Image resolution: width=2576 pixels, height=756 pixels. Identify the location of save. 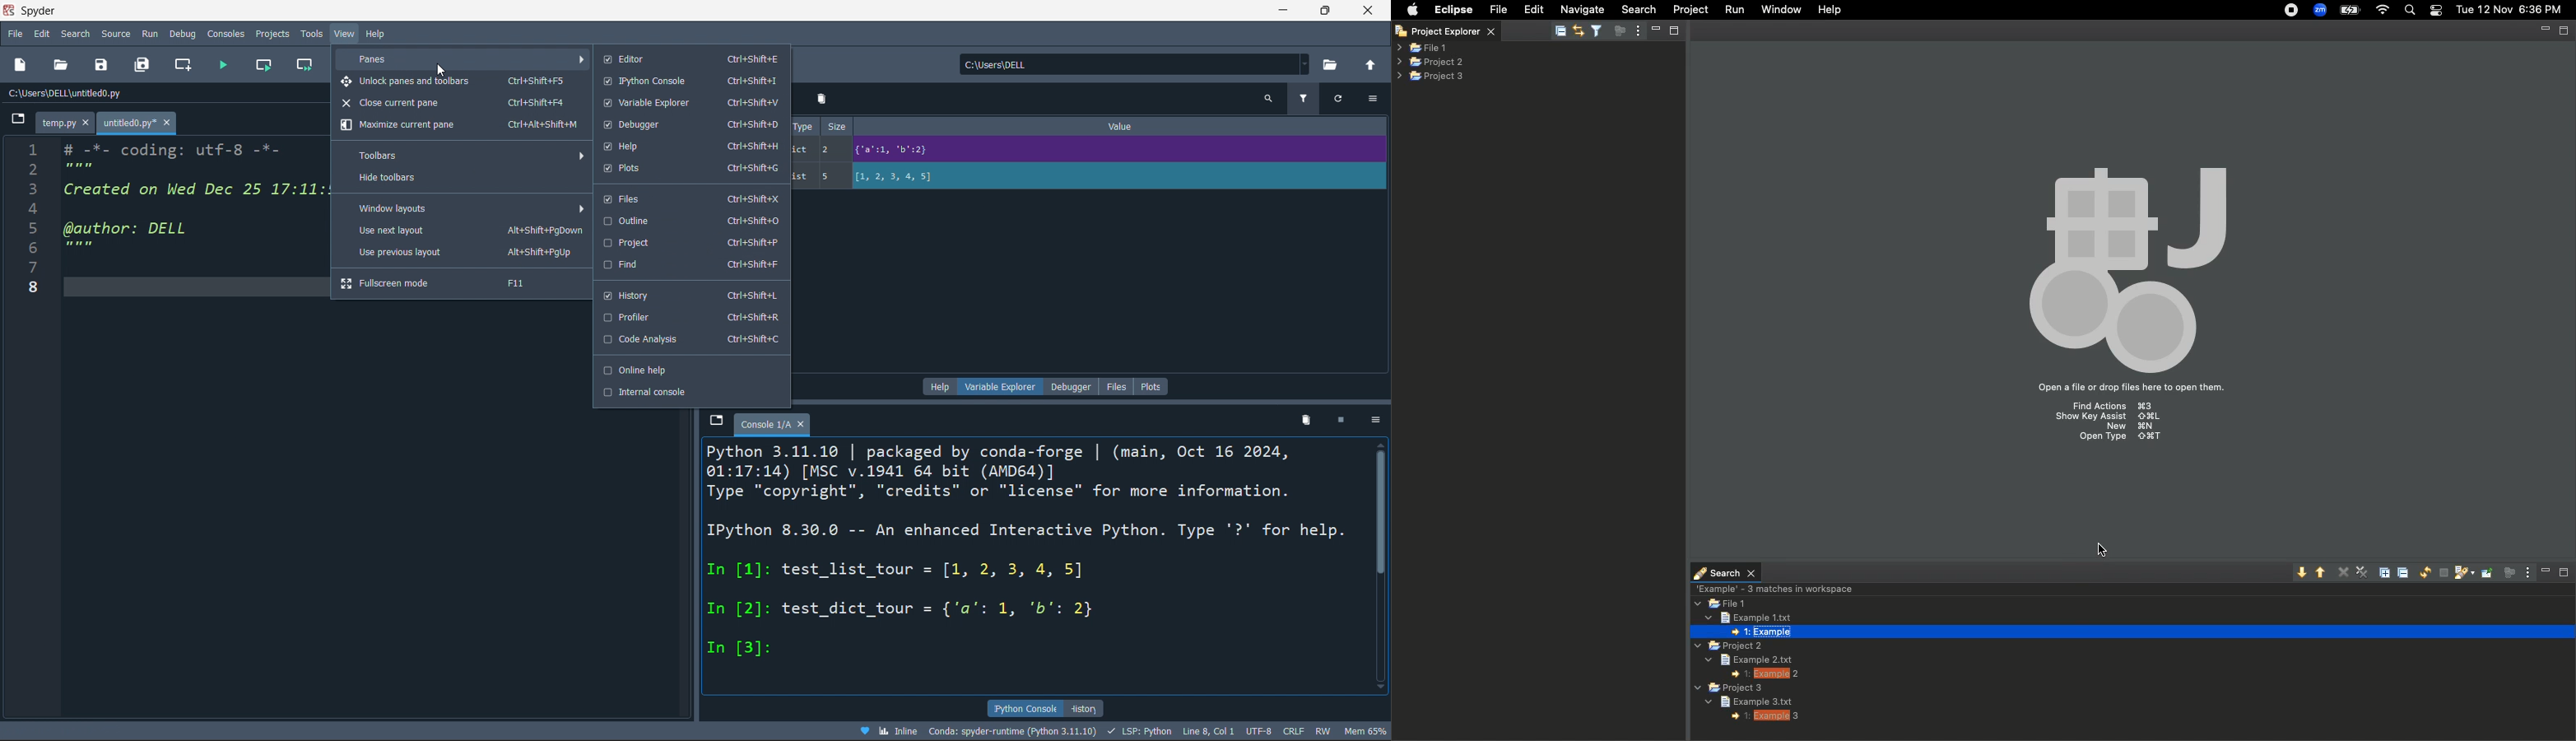
(101, 67).